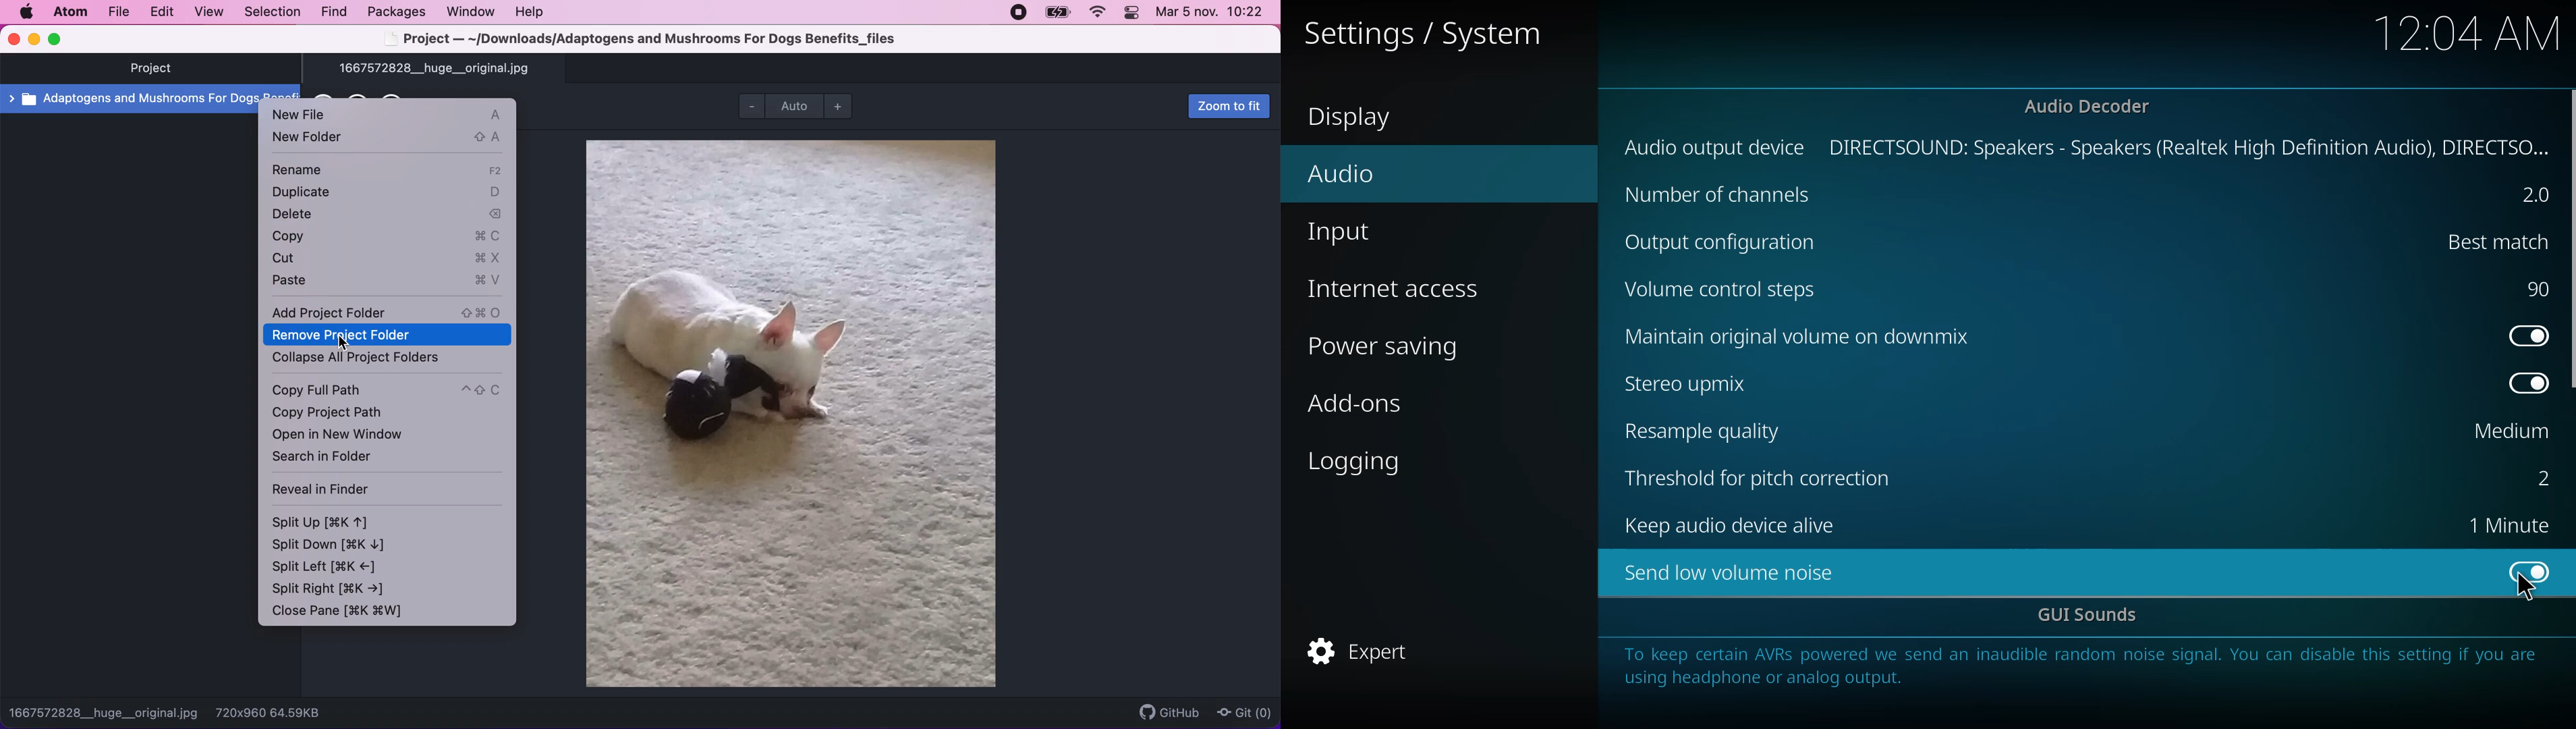 The image size is (2576, 756). Describe the element at coordinates (2526, 333) in the screenshot. I see `enabled` at that location.